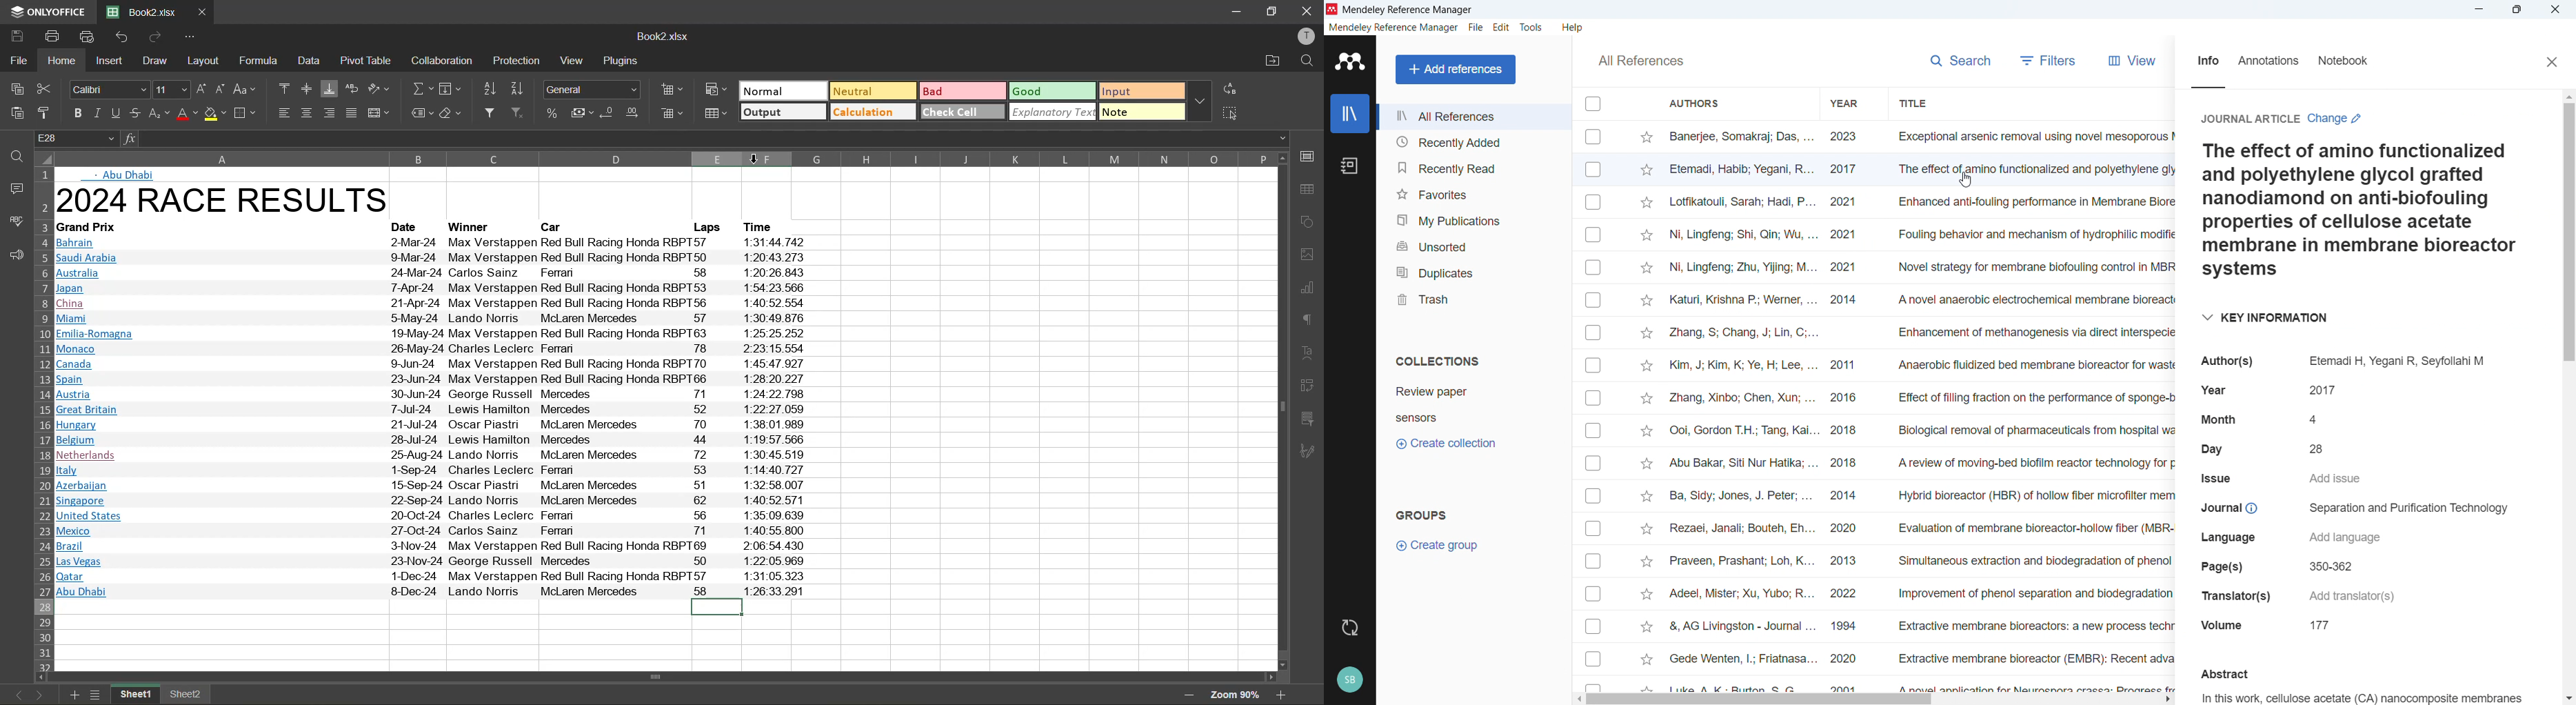  I want to click on find, so click(1306, 59).